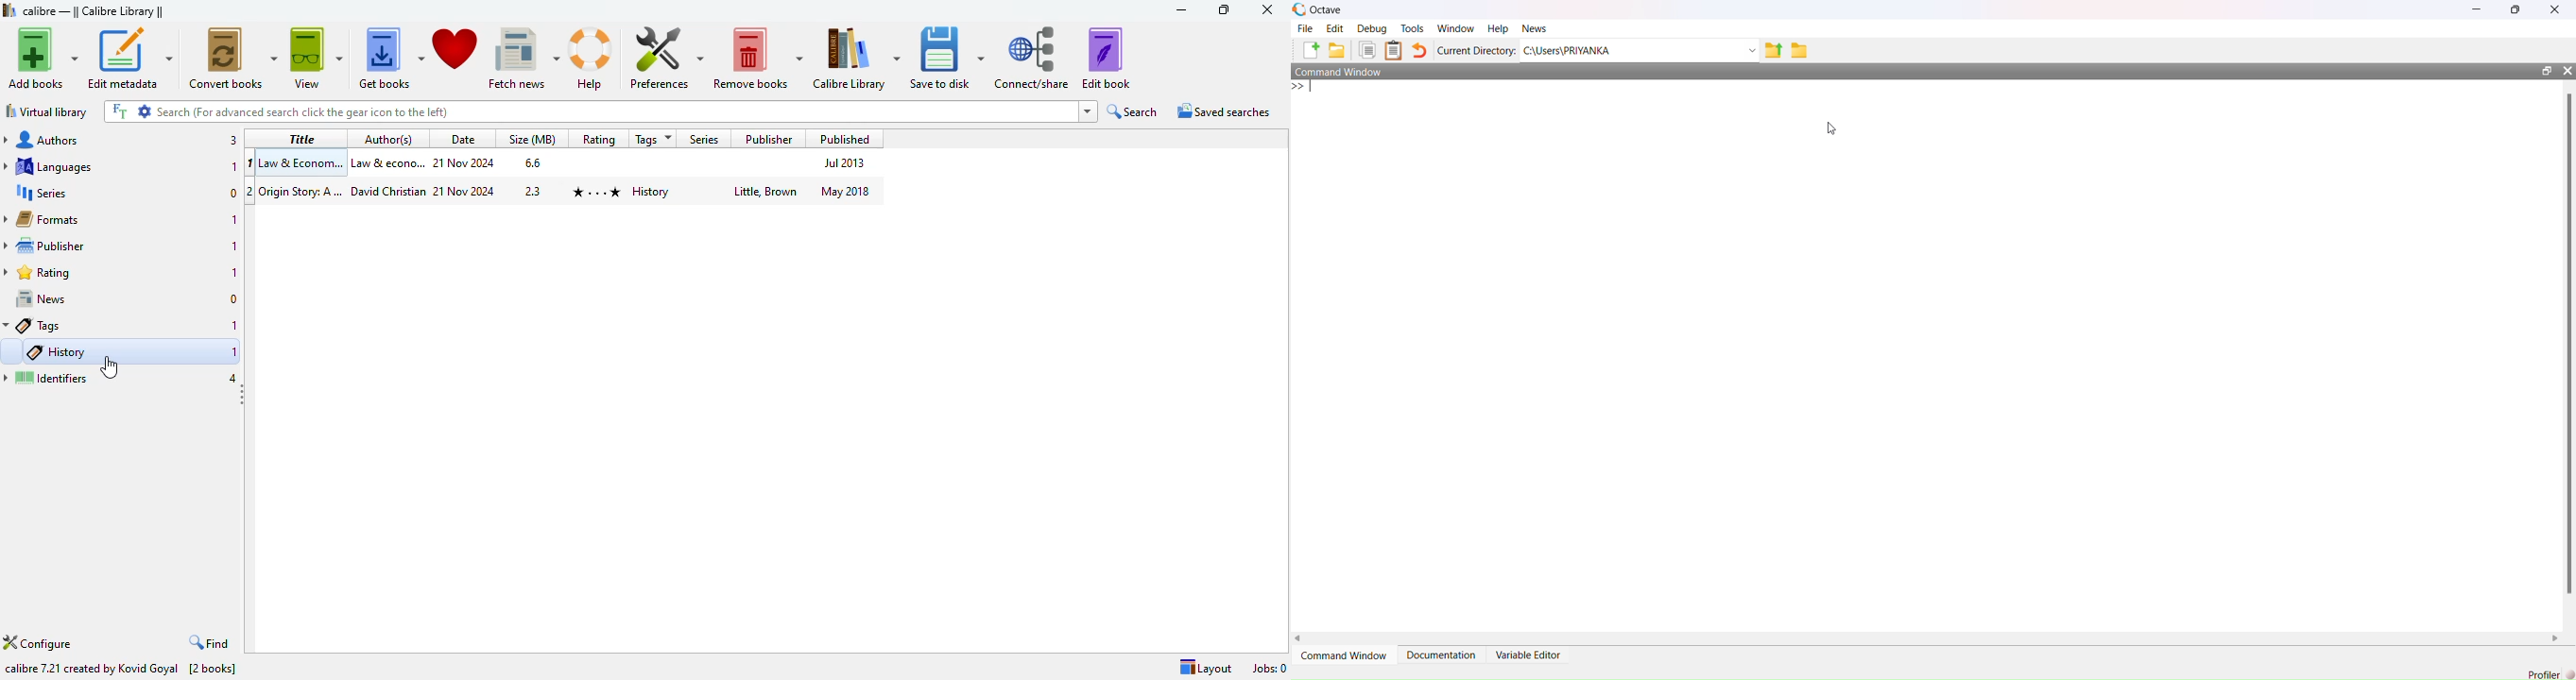  I want to click on connect/share, so click(1033, 57).